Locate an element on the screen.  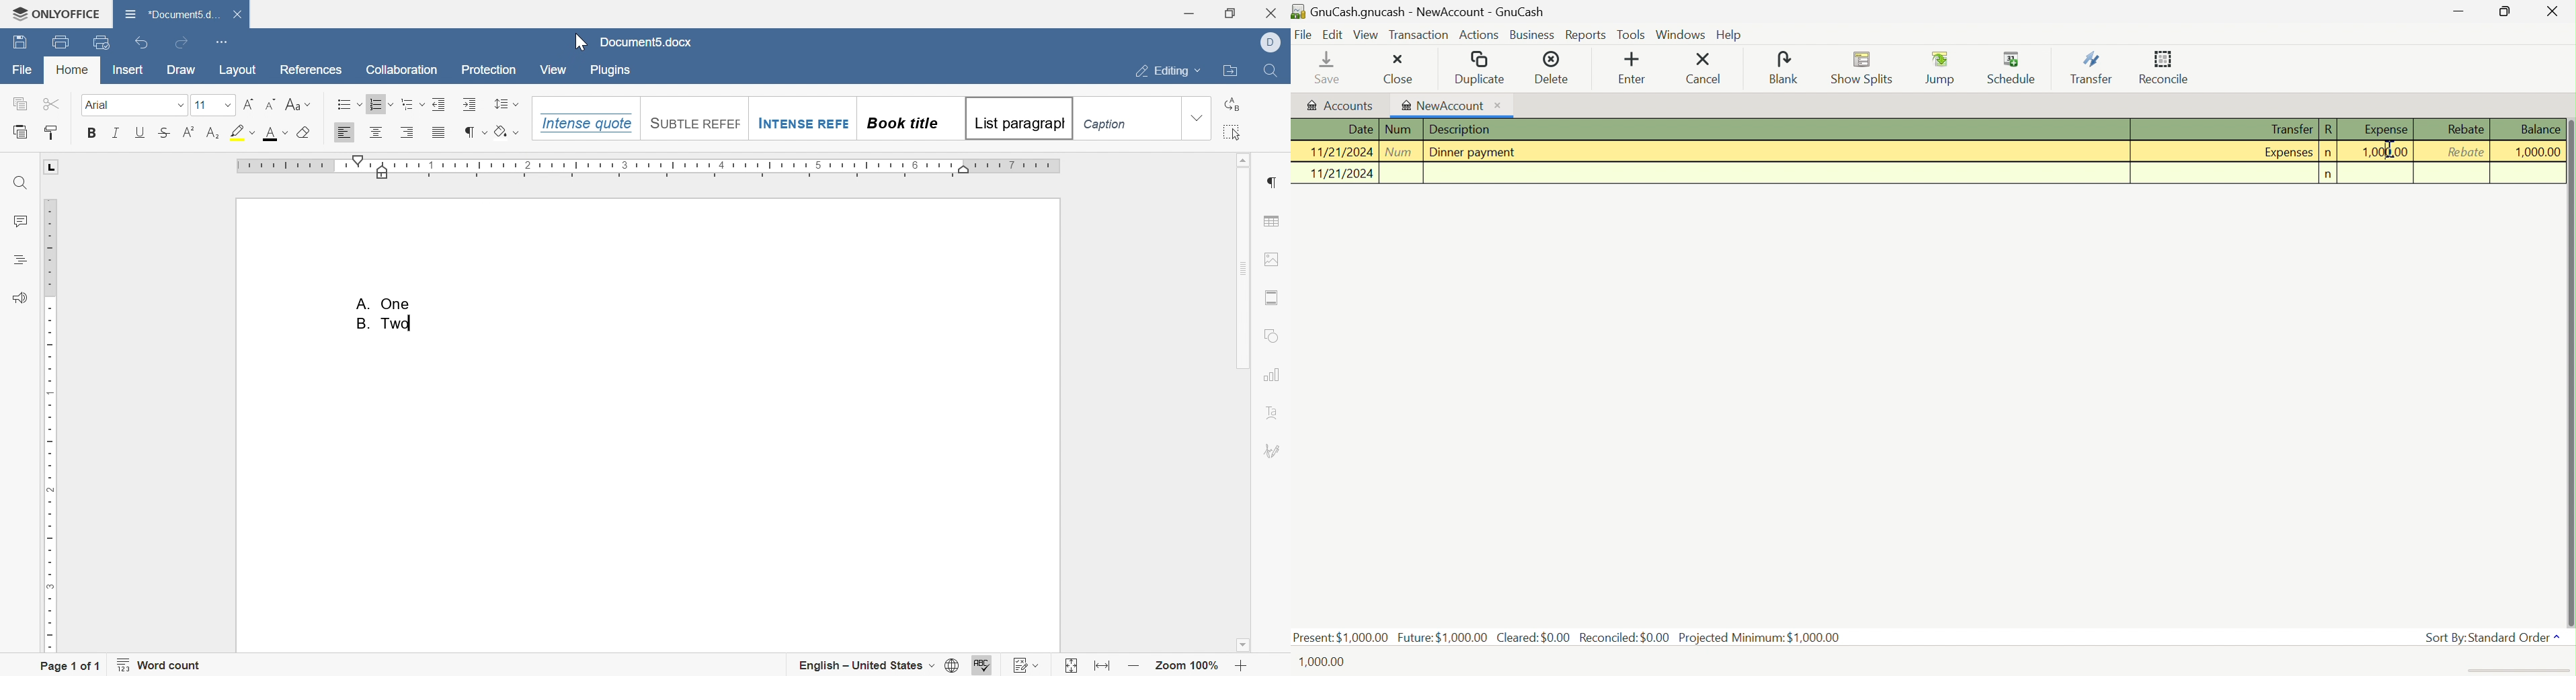
signature settings is located at coordinates (1274, 452).